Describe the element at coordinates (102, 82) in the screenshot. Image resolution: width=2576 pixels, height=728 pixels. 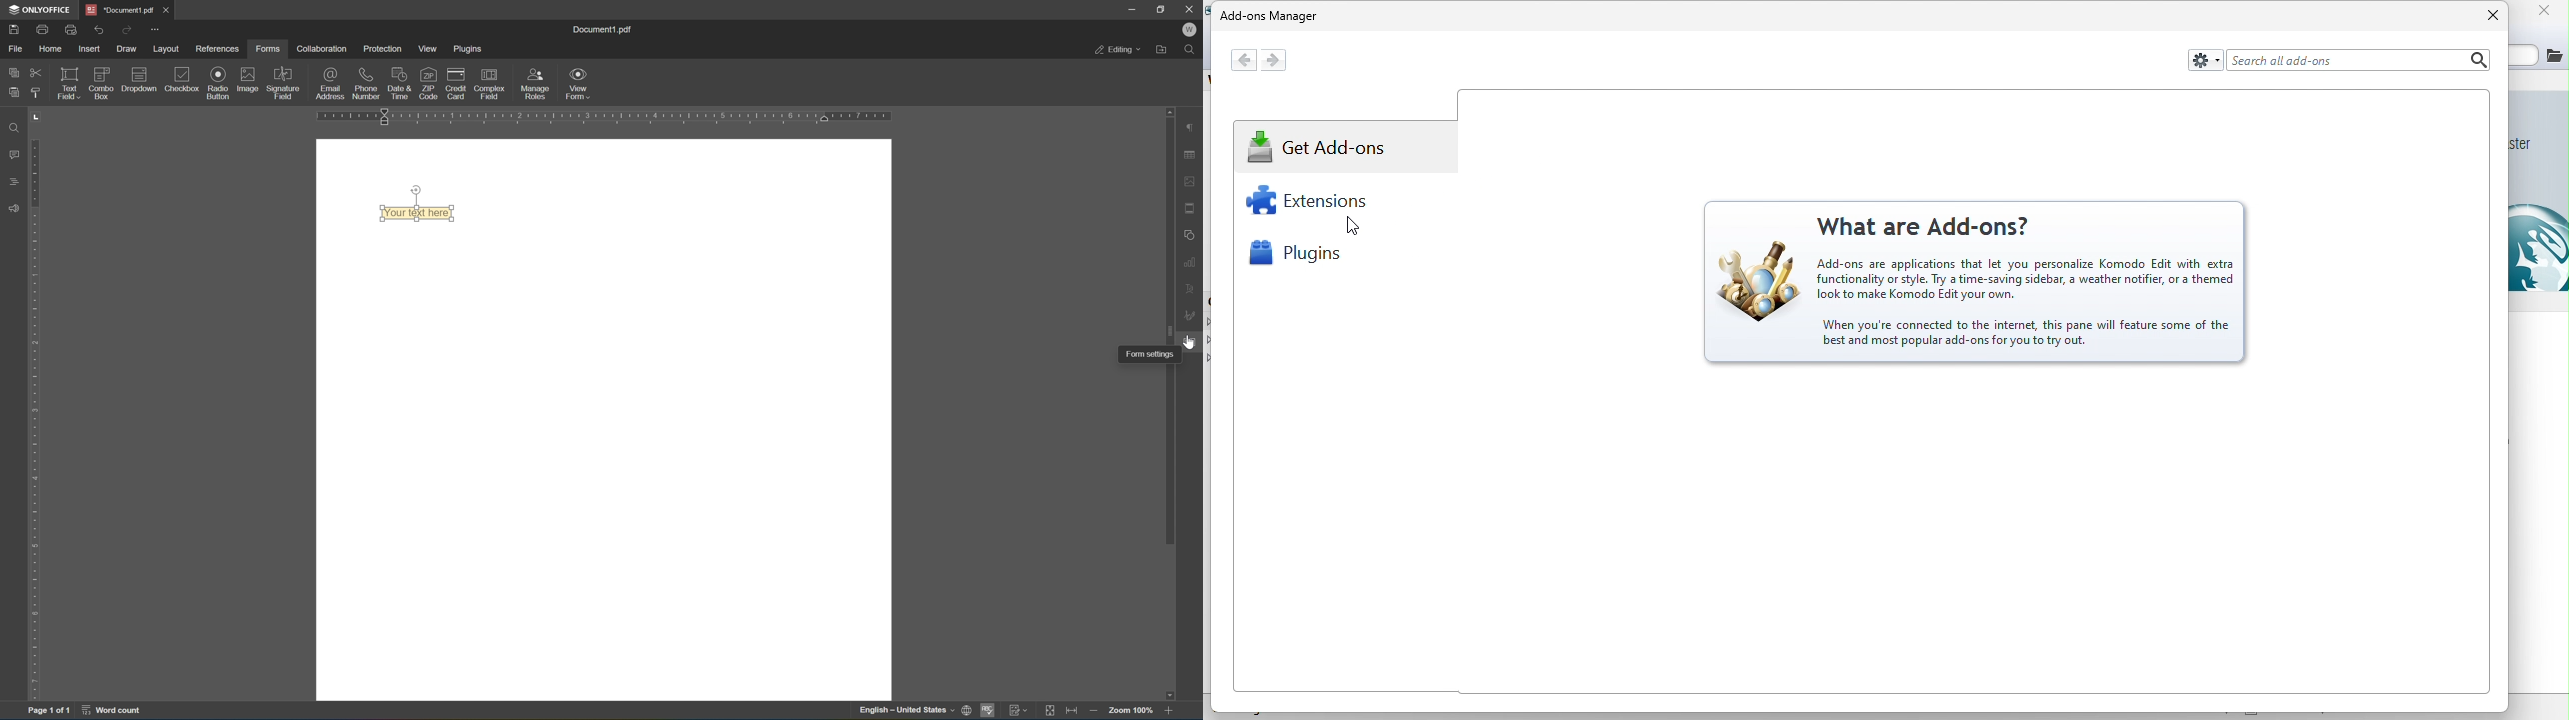
I see `combo box` at that location.